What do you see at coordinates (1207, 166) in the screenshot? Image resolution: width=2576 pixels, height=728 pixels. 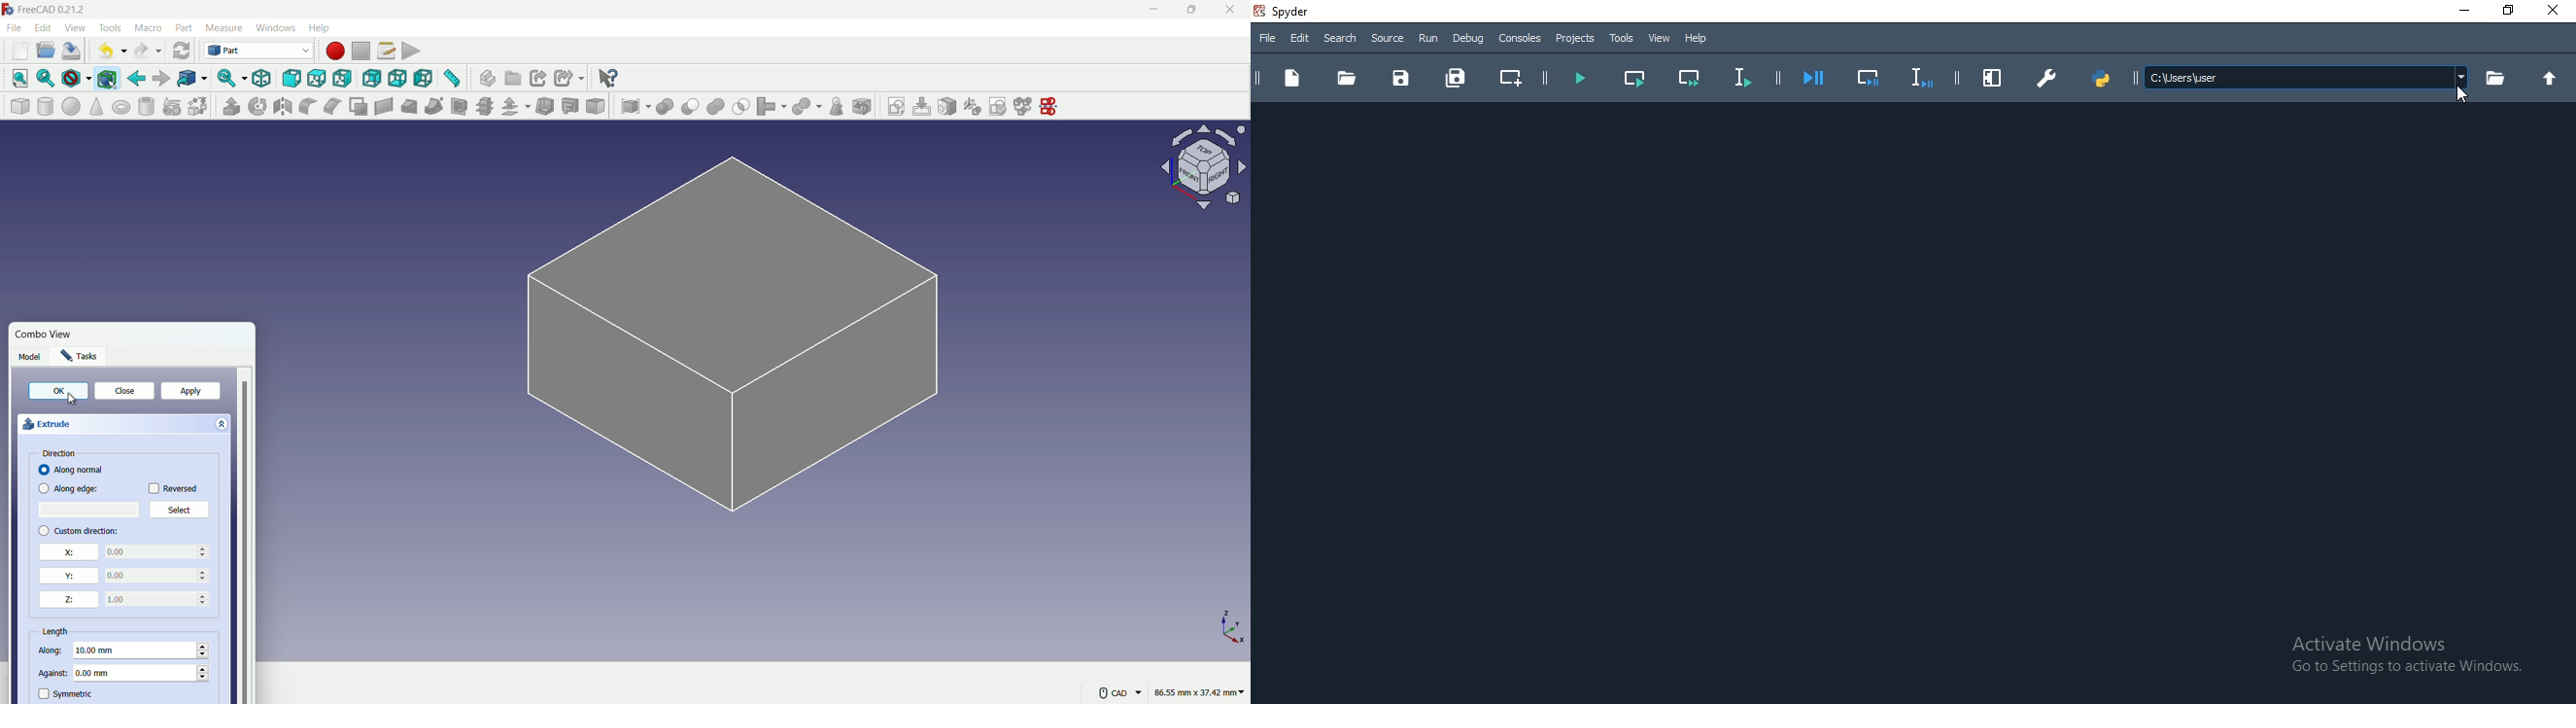 I see `rotate direction` at bounding box center [1207, 166].